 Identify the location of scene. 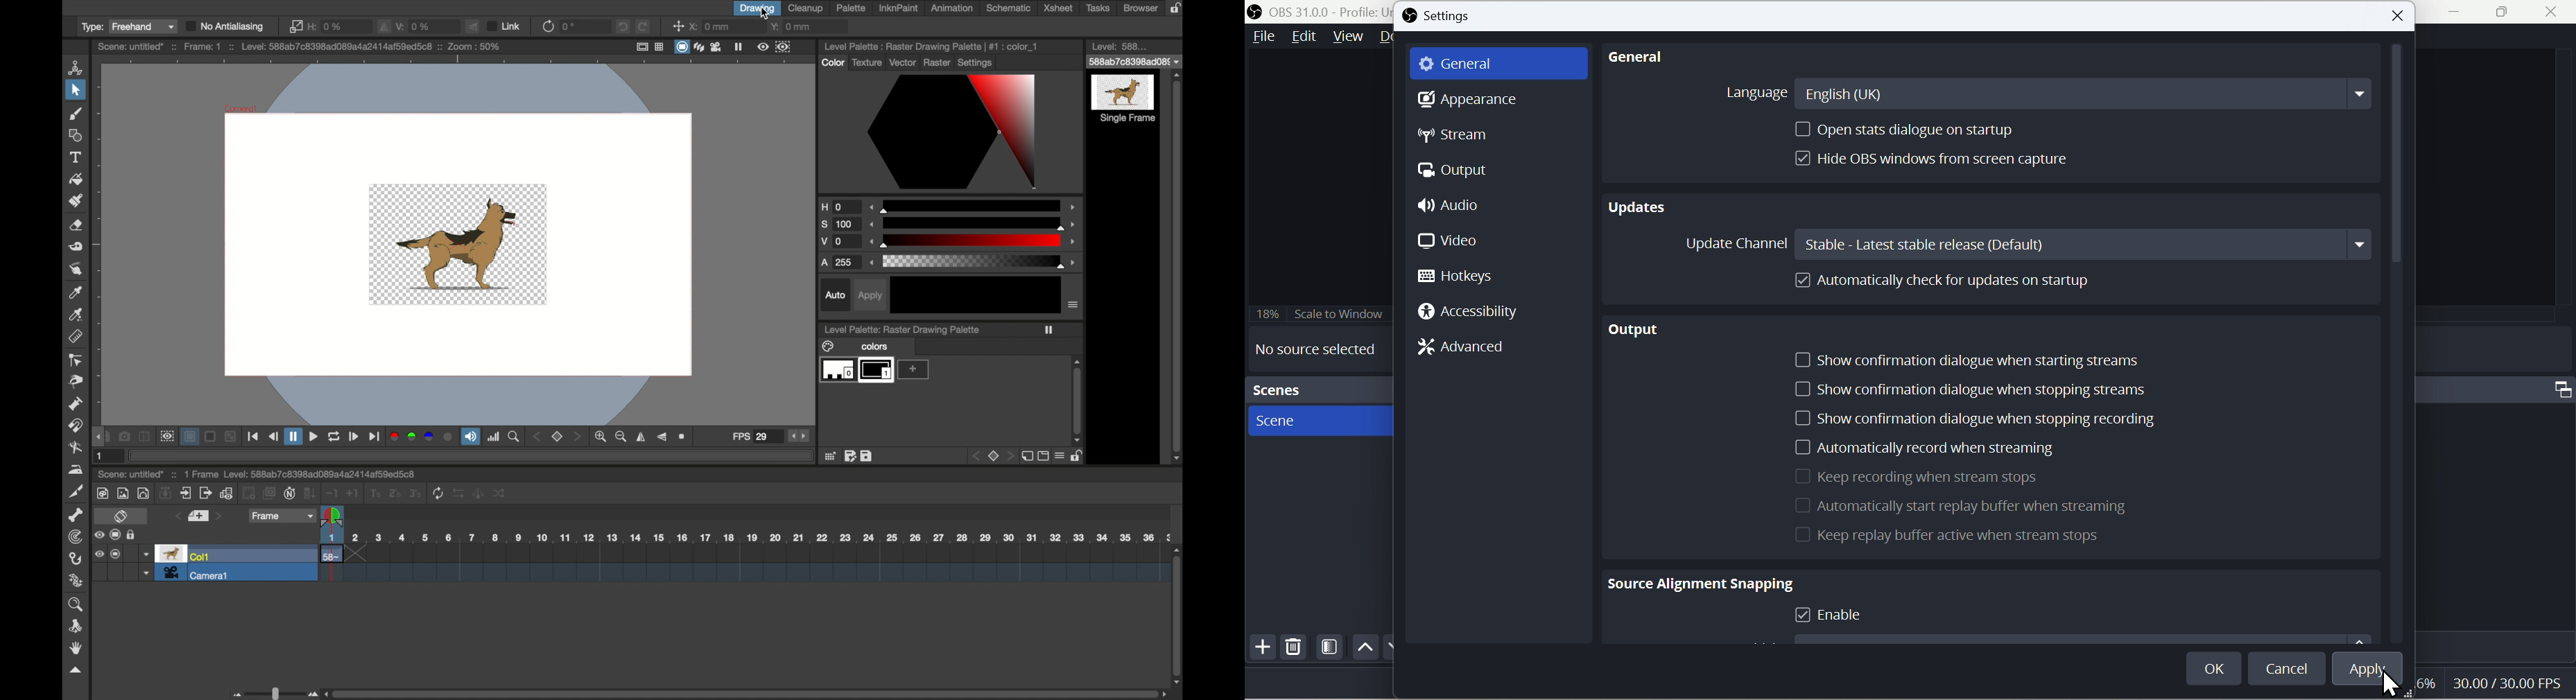
(755, 564).